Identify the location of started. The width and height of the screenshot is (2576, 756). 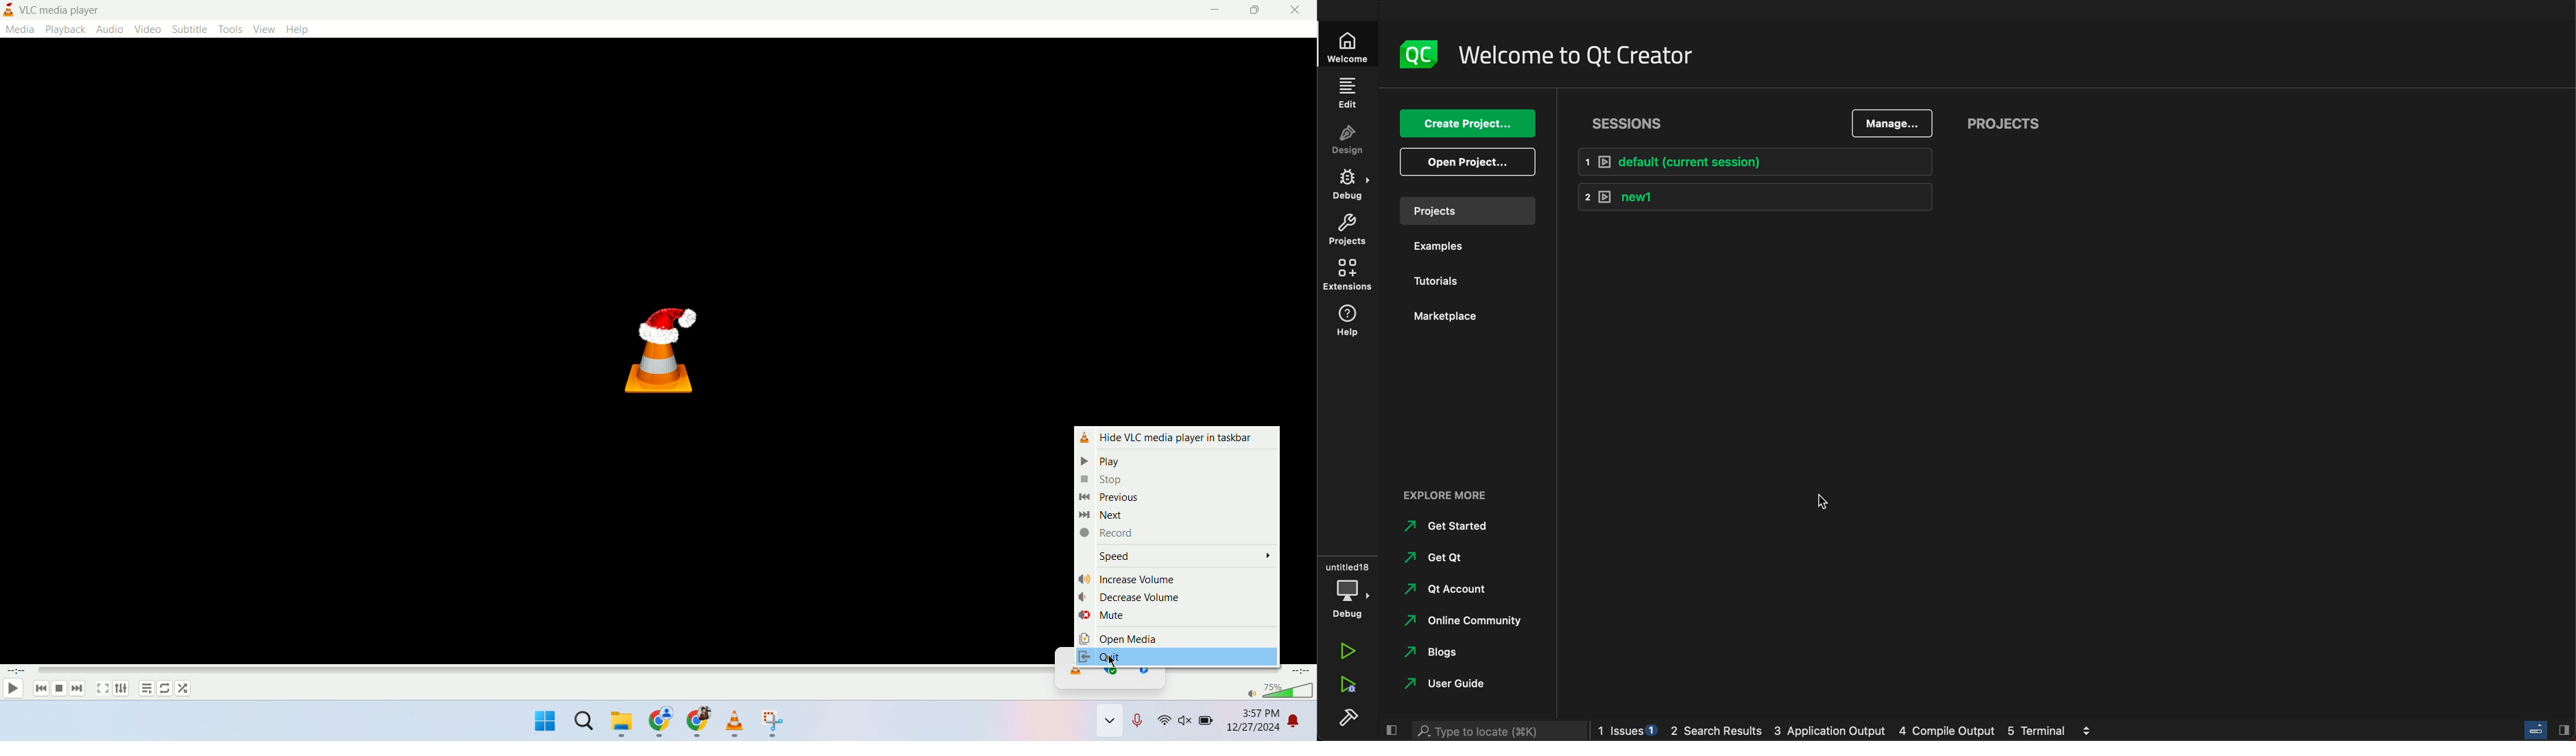
(1458, 526).